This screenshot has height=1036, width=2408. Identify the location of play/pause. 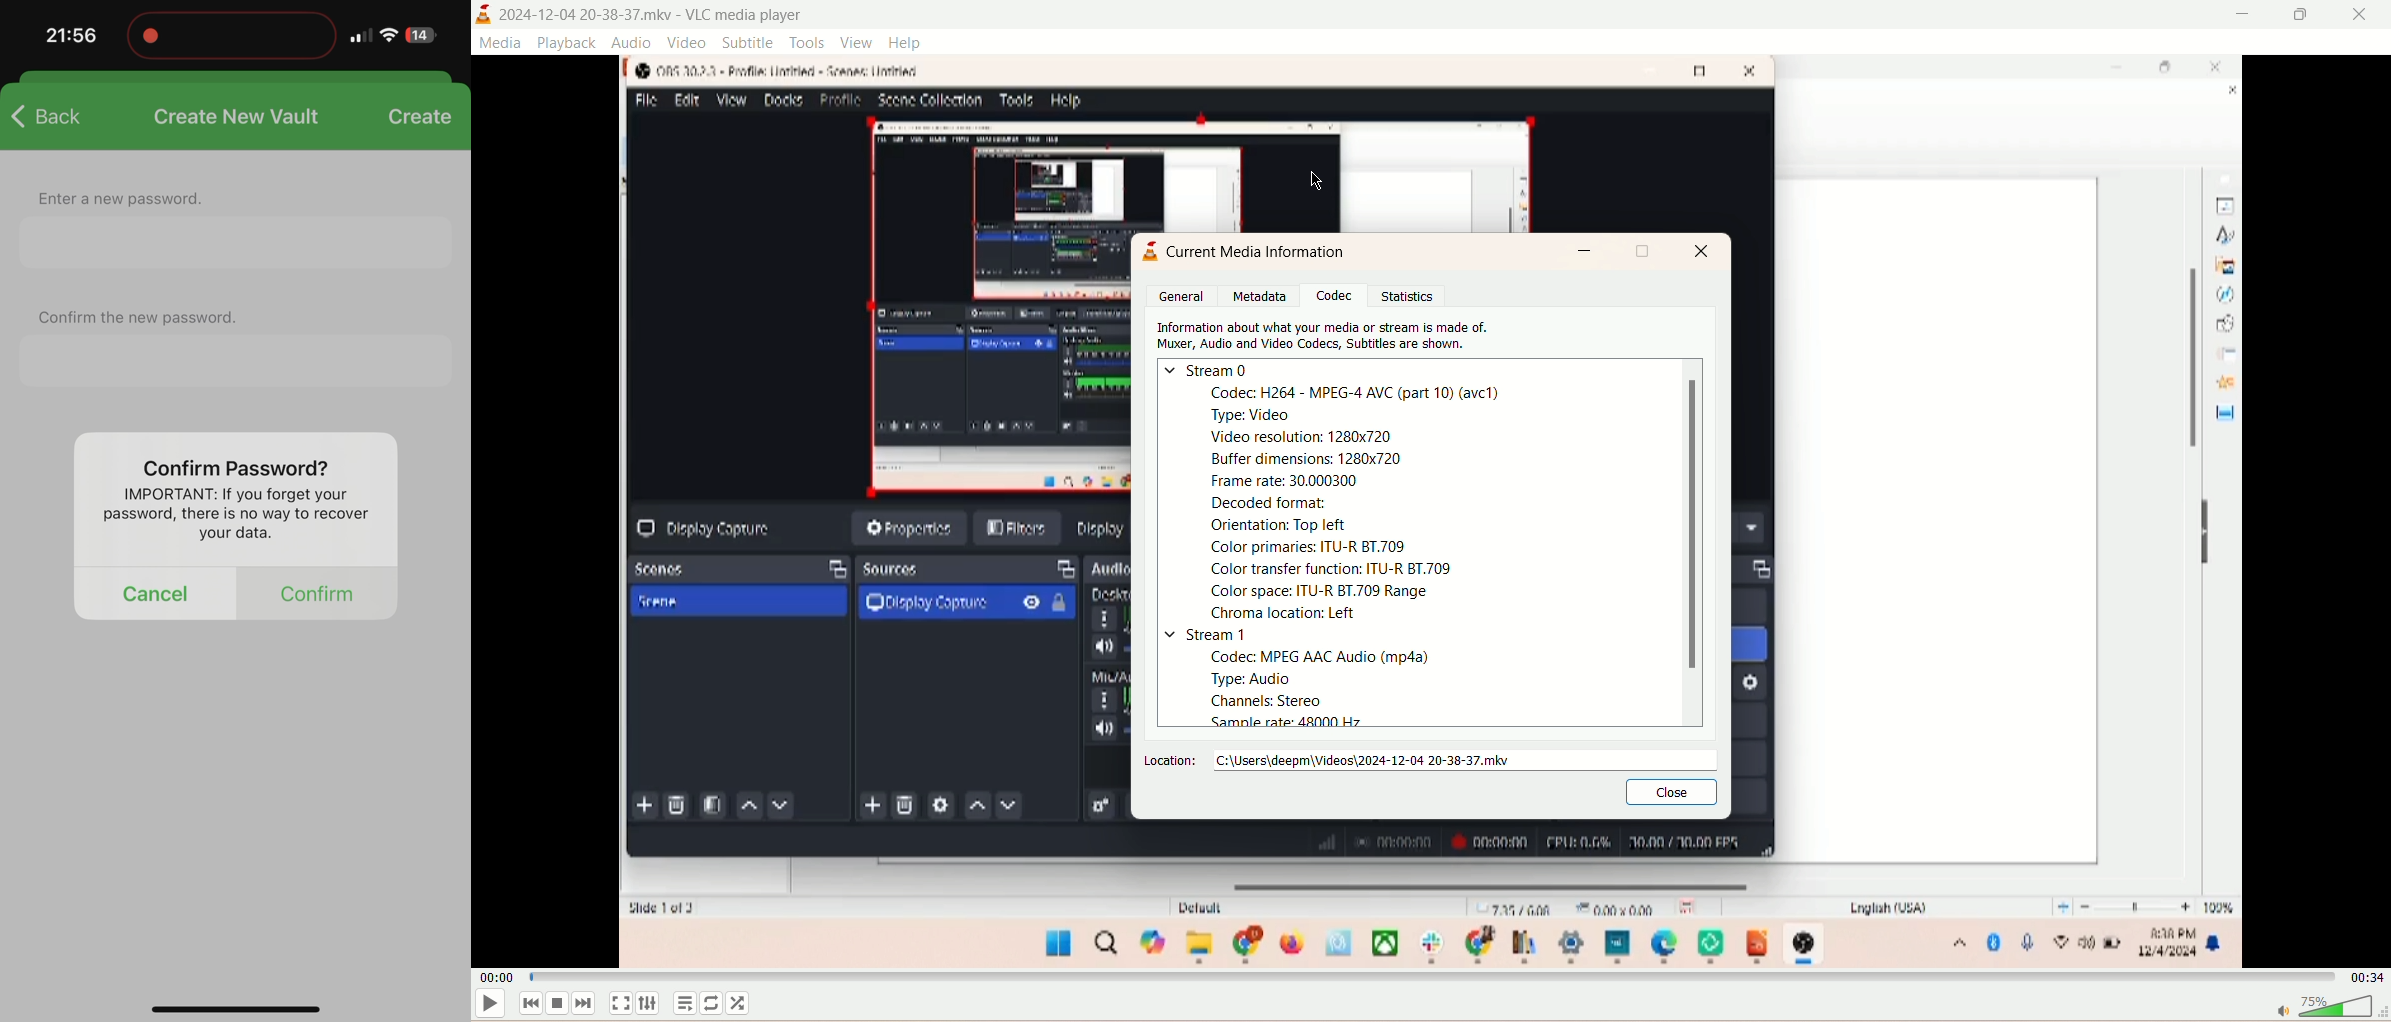
(489, 1007).